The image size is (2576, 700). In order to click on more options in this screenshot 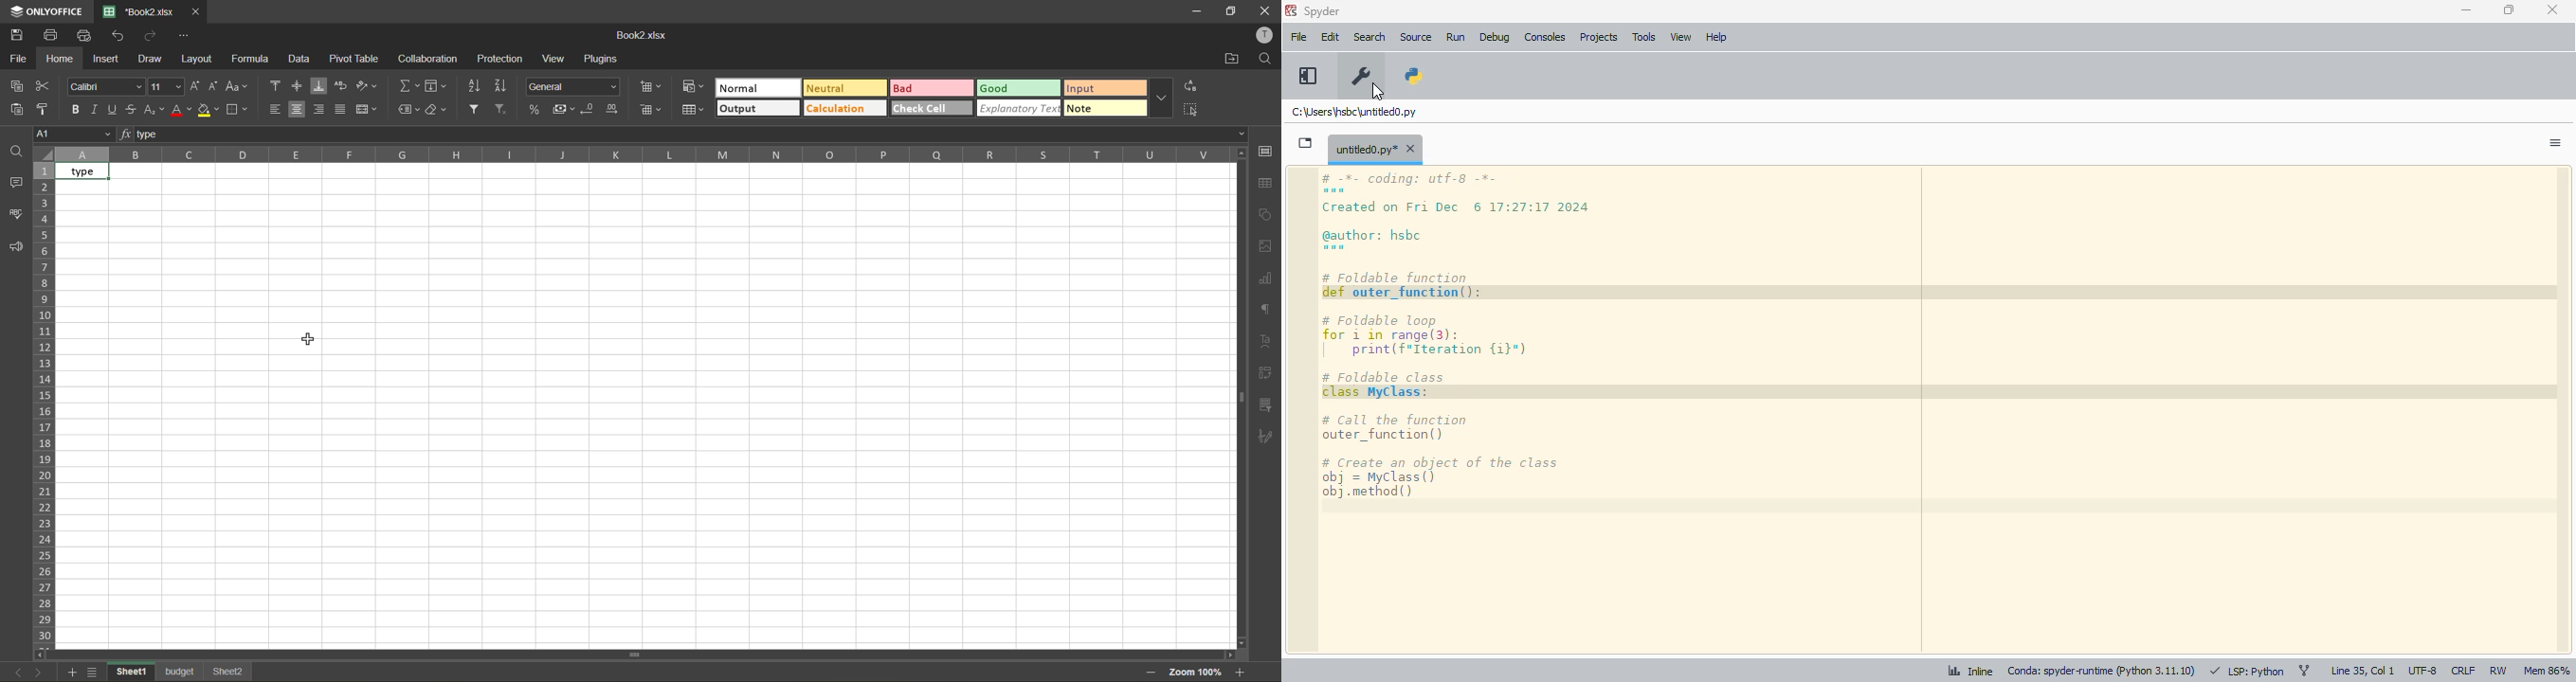, I will do `click(1164, 99)`.